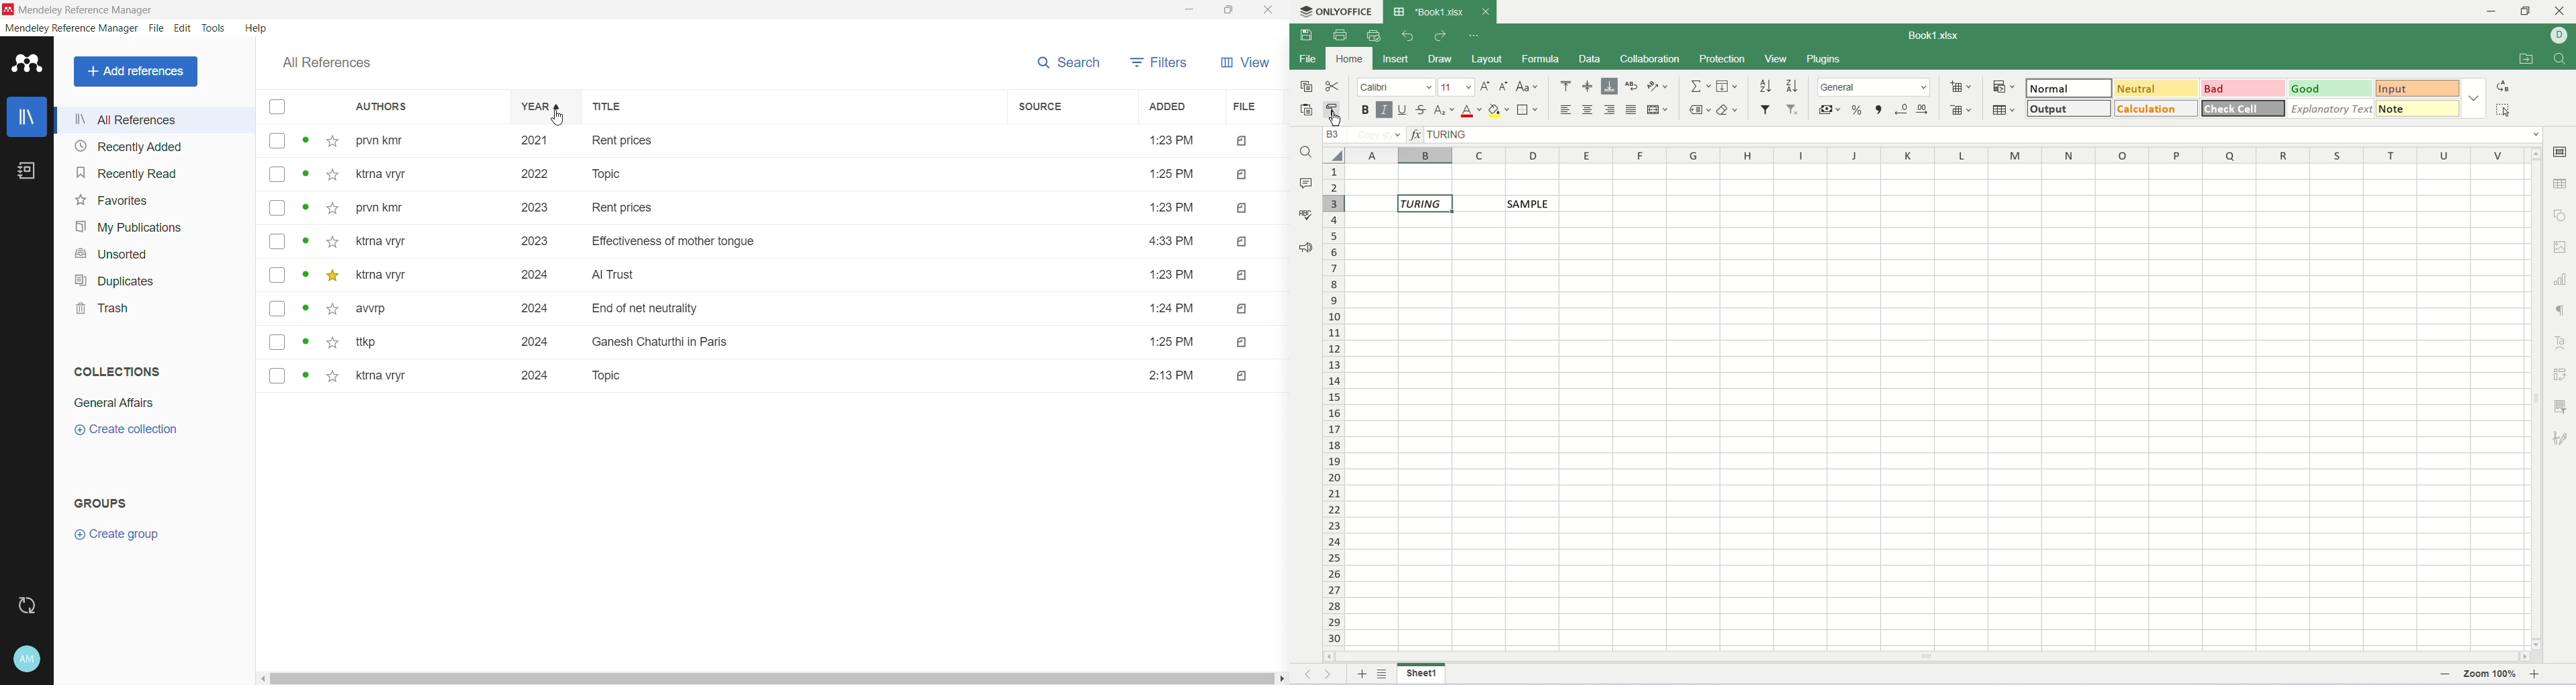 This screenshot has height=700, width=2576. I want to click on justified, so click(1632, 109).